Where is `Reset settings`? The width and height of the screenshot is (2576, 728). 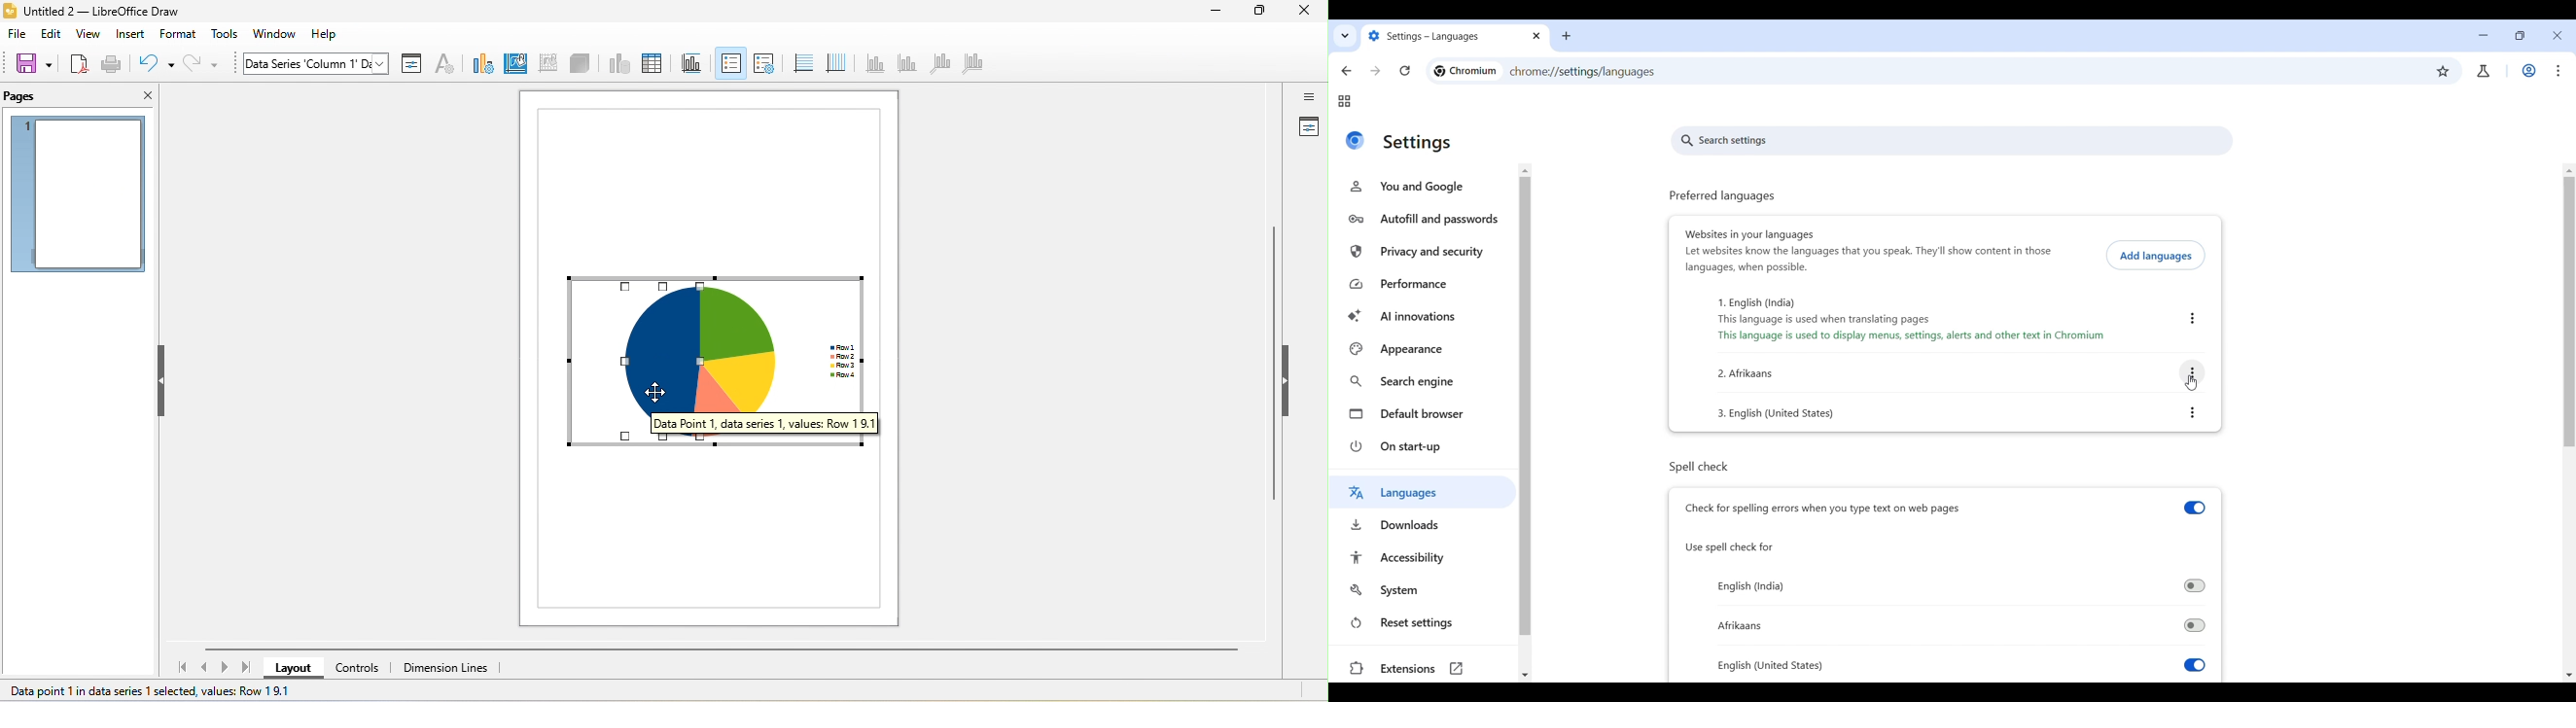
Reset settings is located at coordinates (1425, 623).